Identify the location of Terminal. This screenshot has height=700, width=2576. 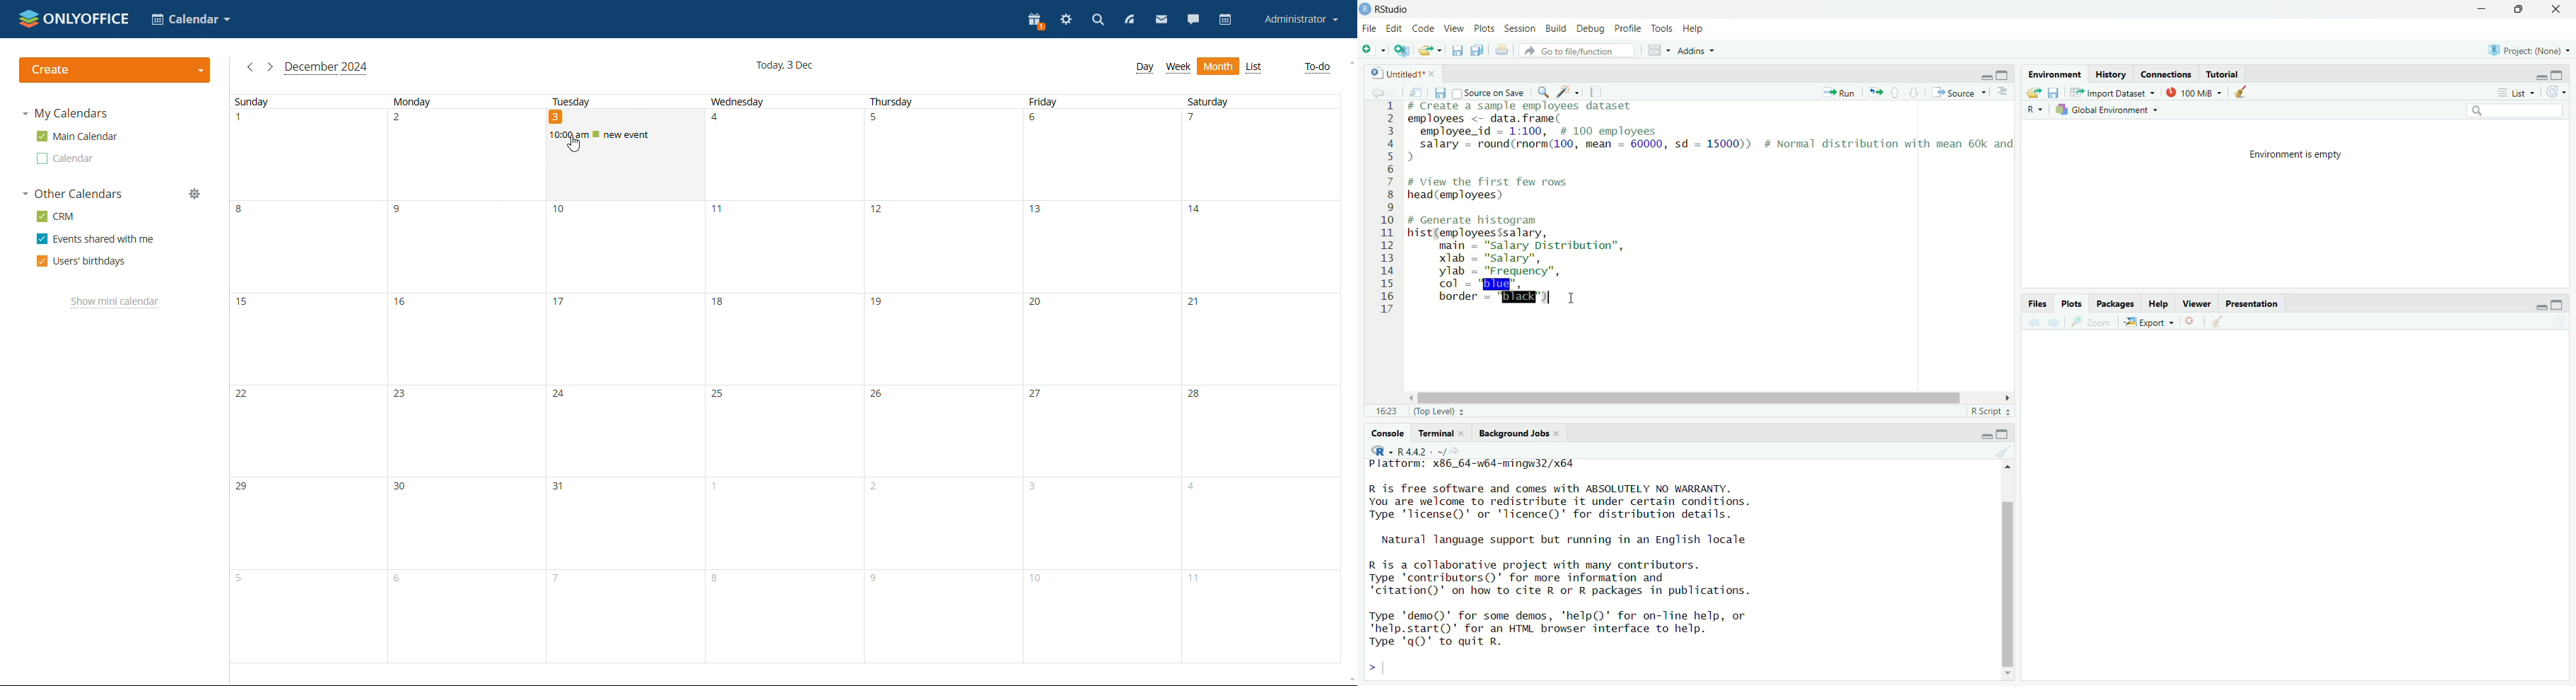
(1436, 434).